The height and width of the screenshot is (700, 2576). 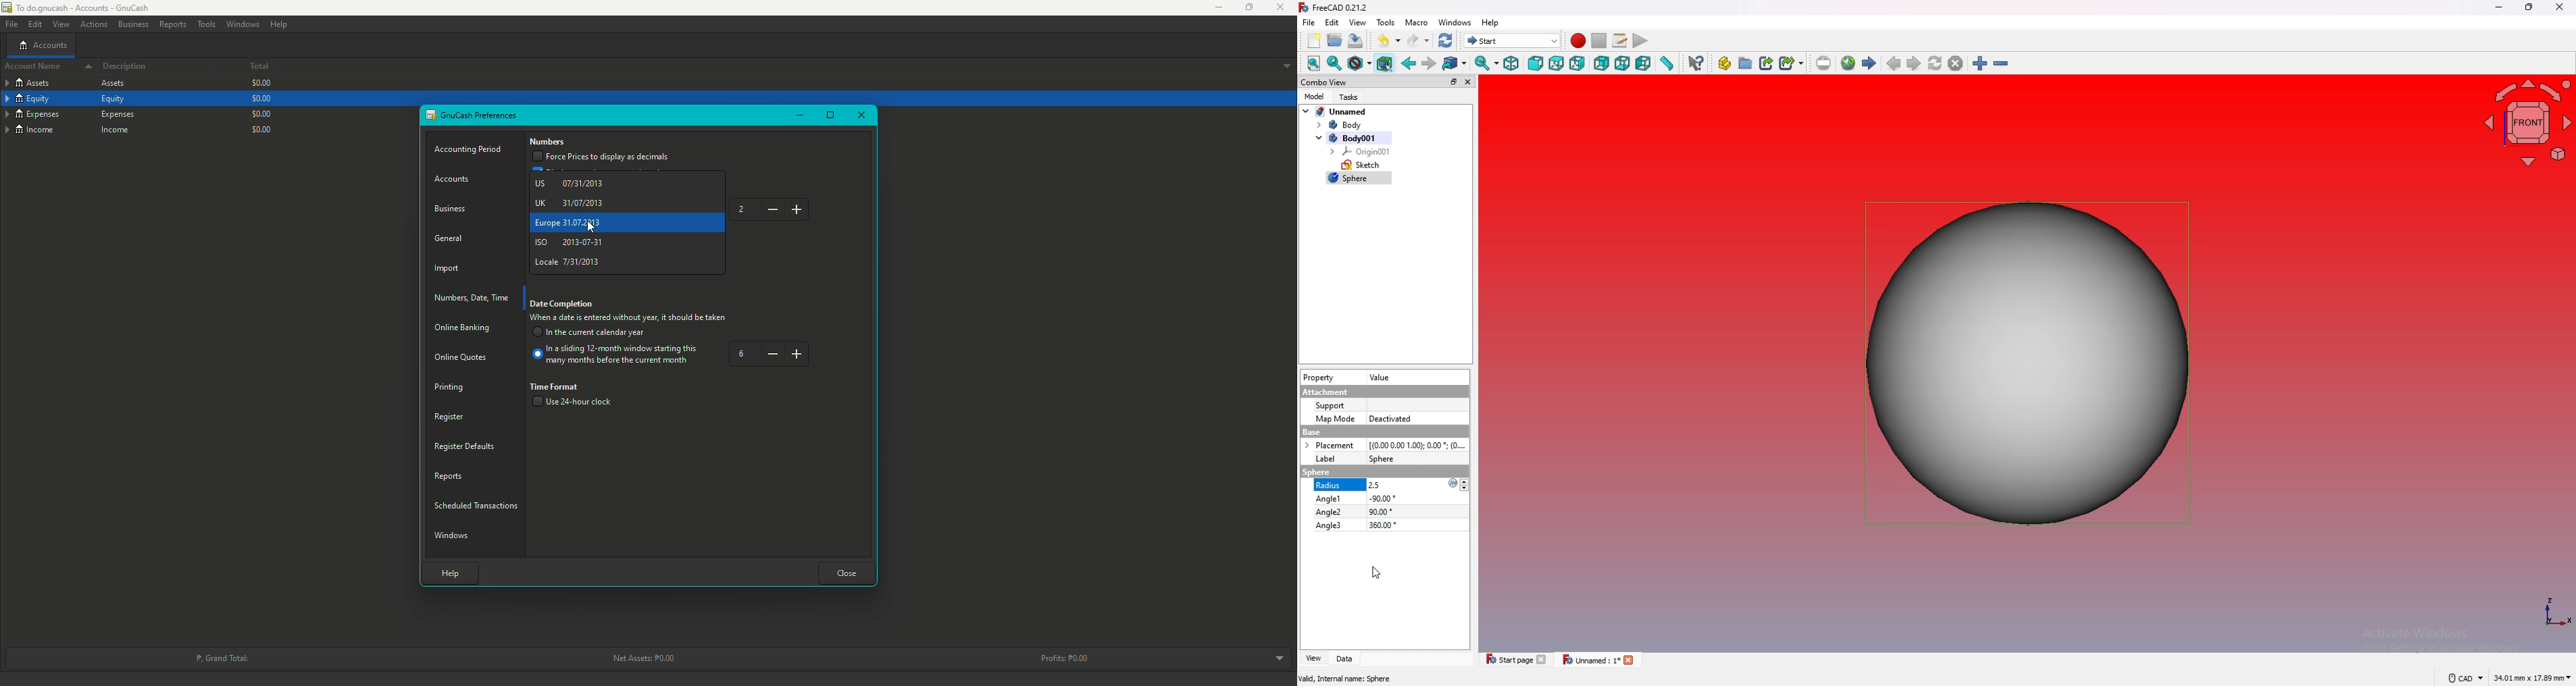 I want to click on Preferences, so click(x=473, y=115).